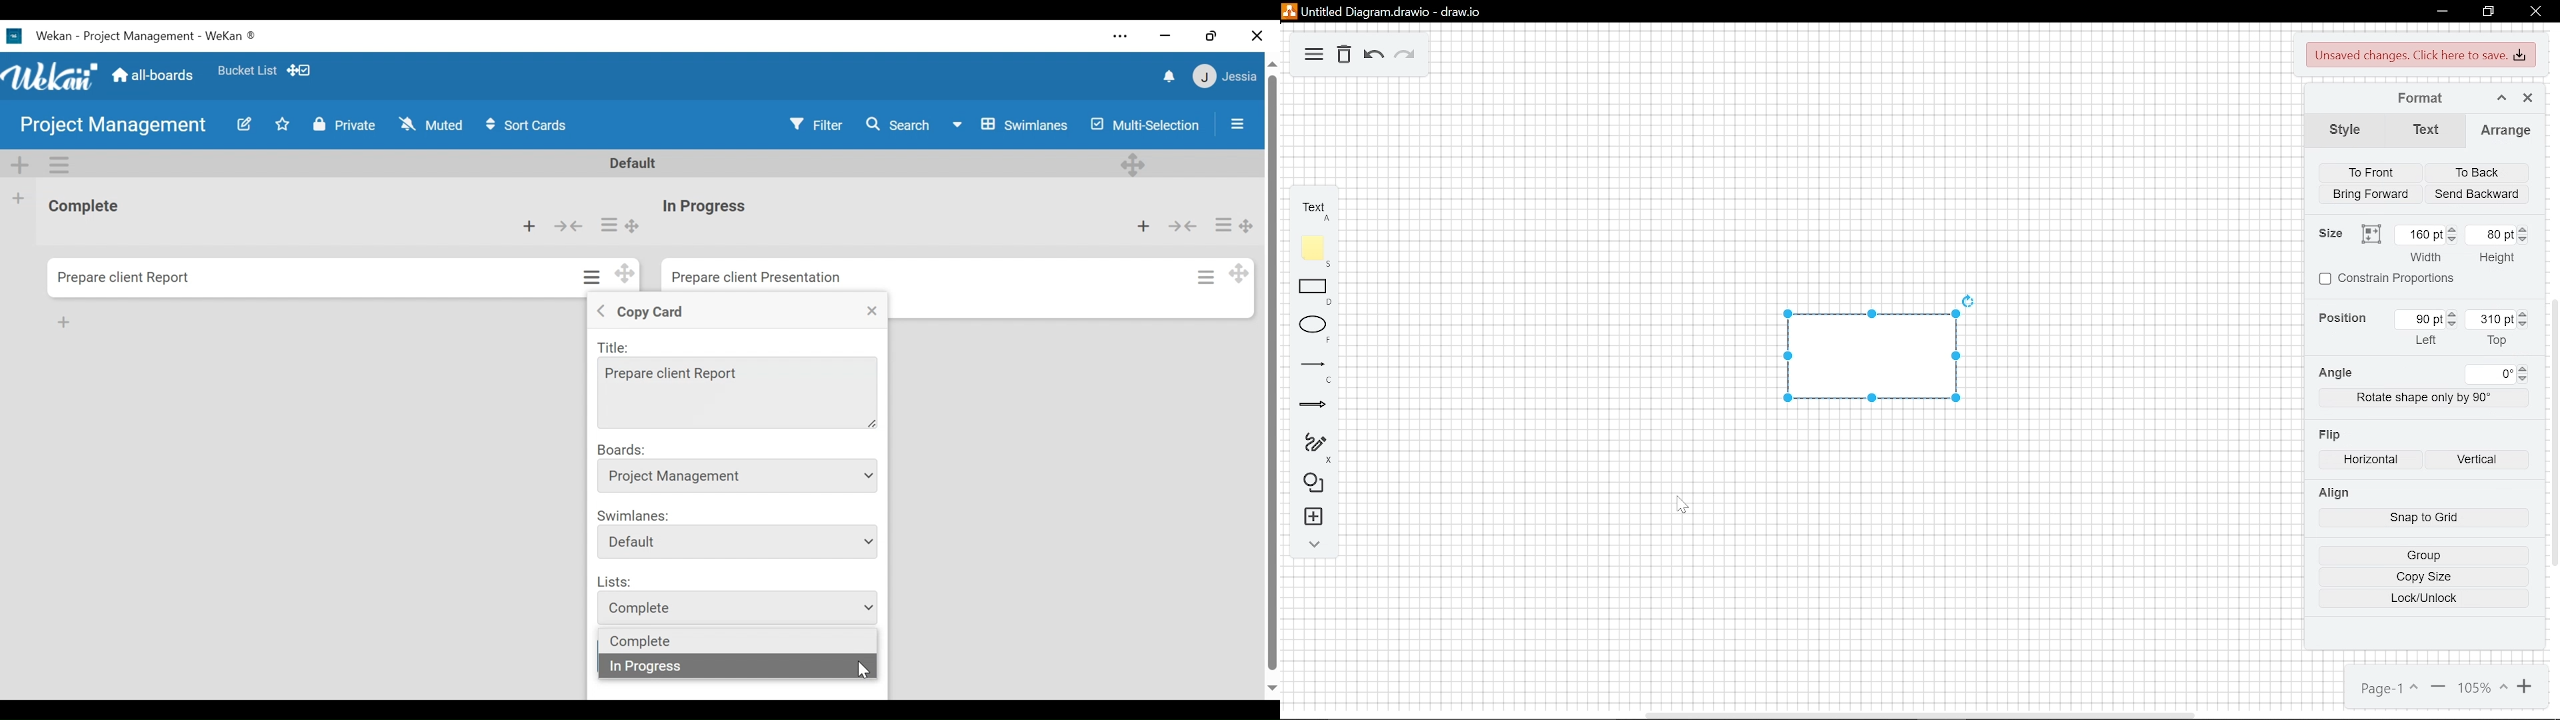 The height and width of the screenshot is (728, 2576). Describe the element at coordinates (623, 449) in the screenshot. I see `Boards` at that location.